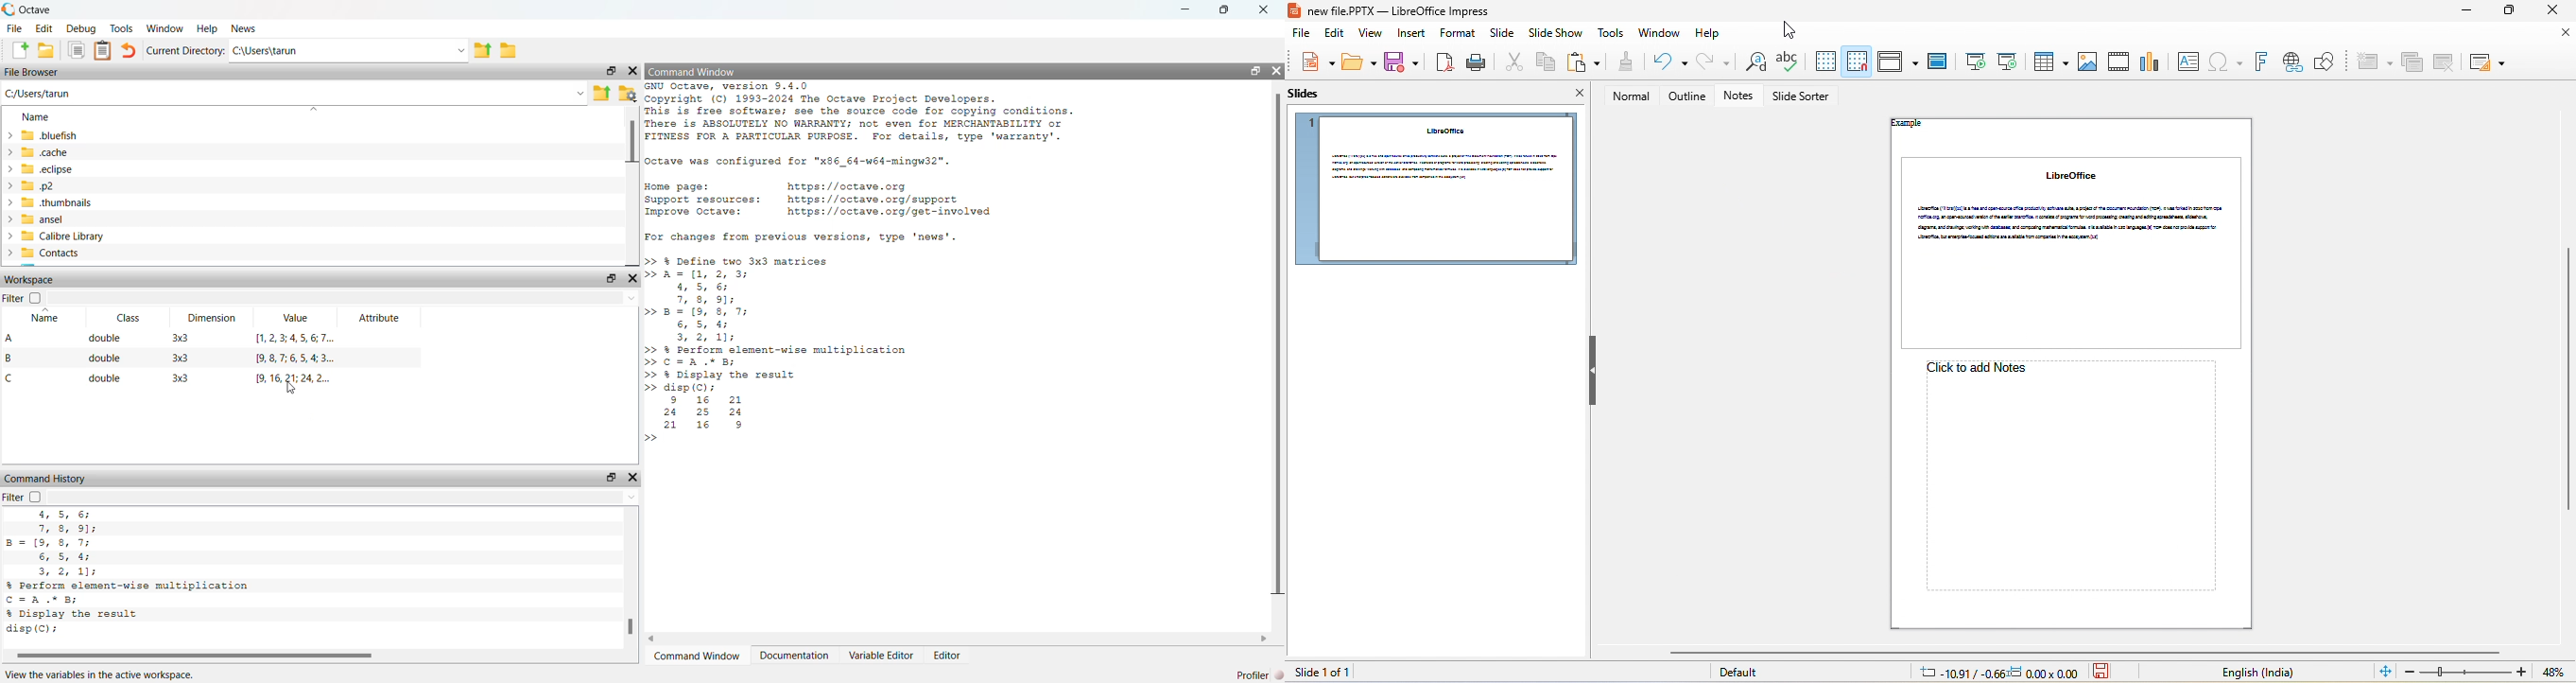  I want to click on edit, so click(1332, 35).